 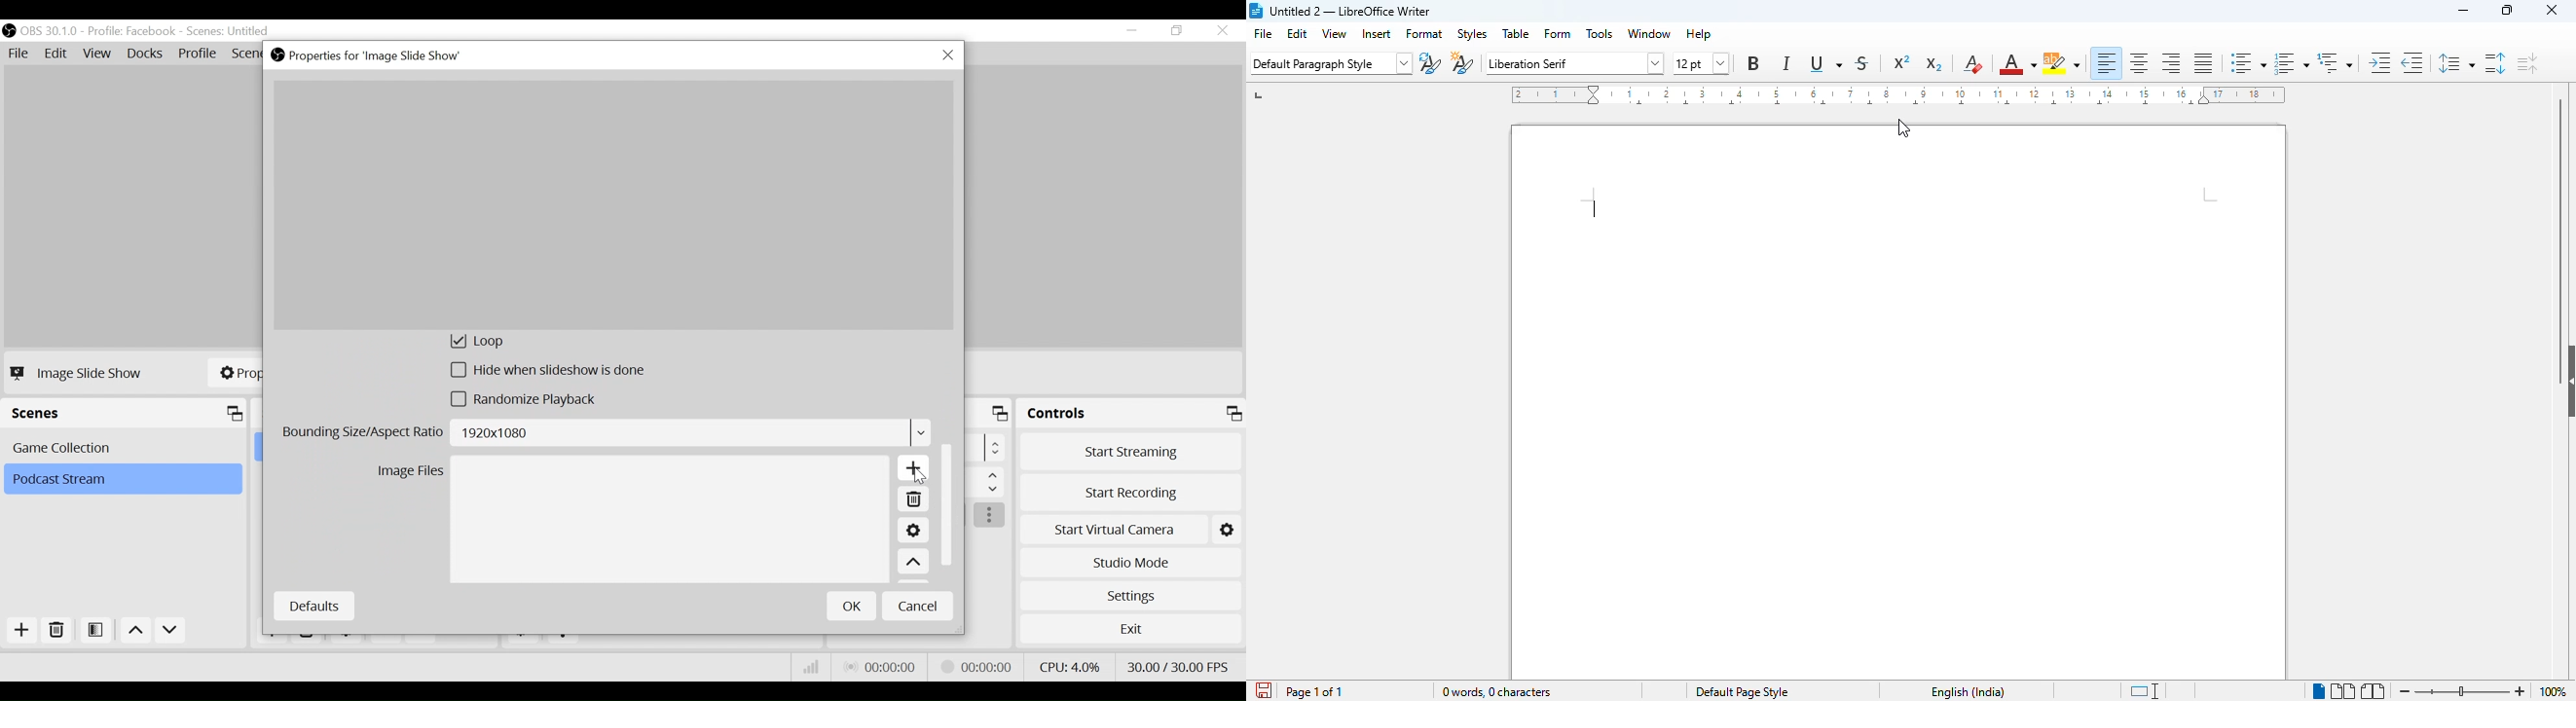 What do you see at coordinates (2290, 63) in the screenshot?
I see `toggle ordered list` at bounding box center [2290, 63].